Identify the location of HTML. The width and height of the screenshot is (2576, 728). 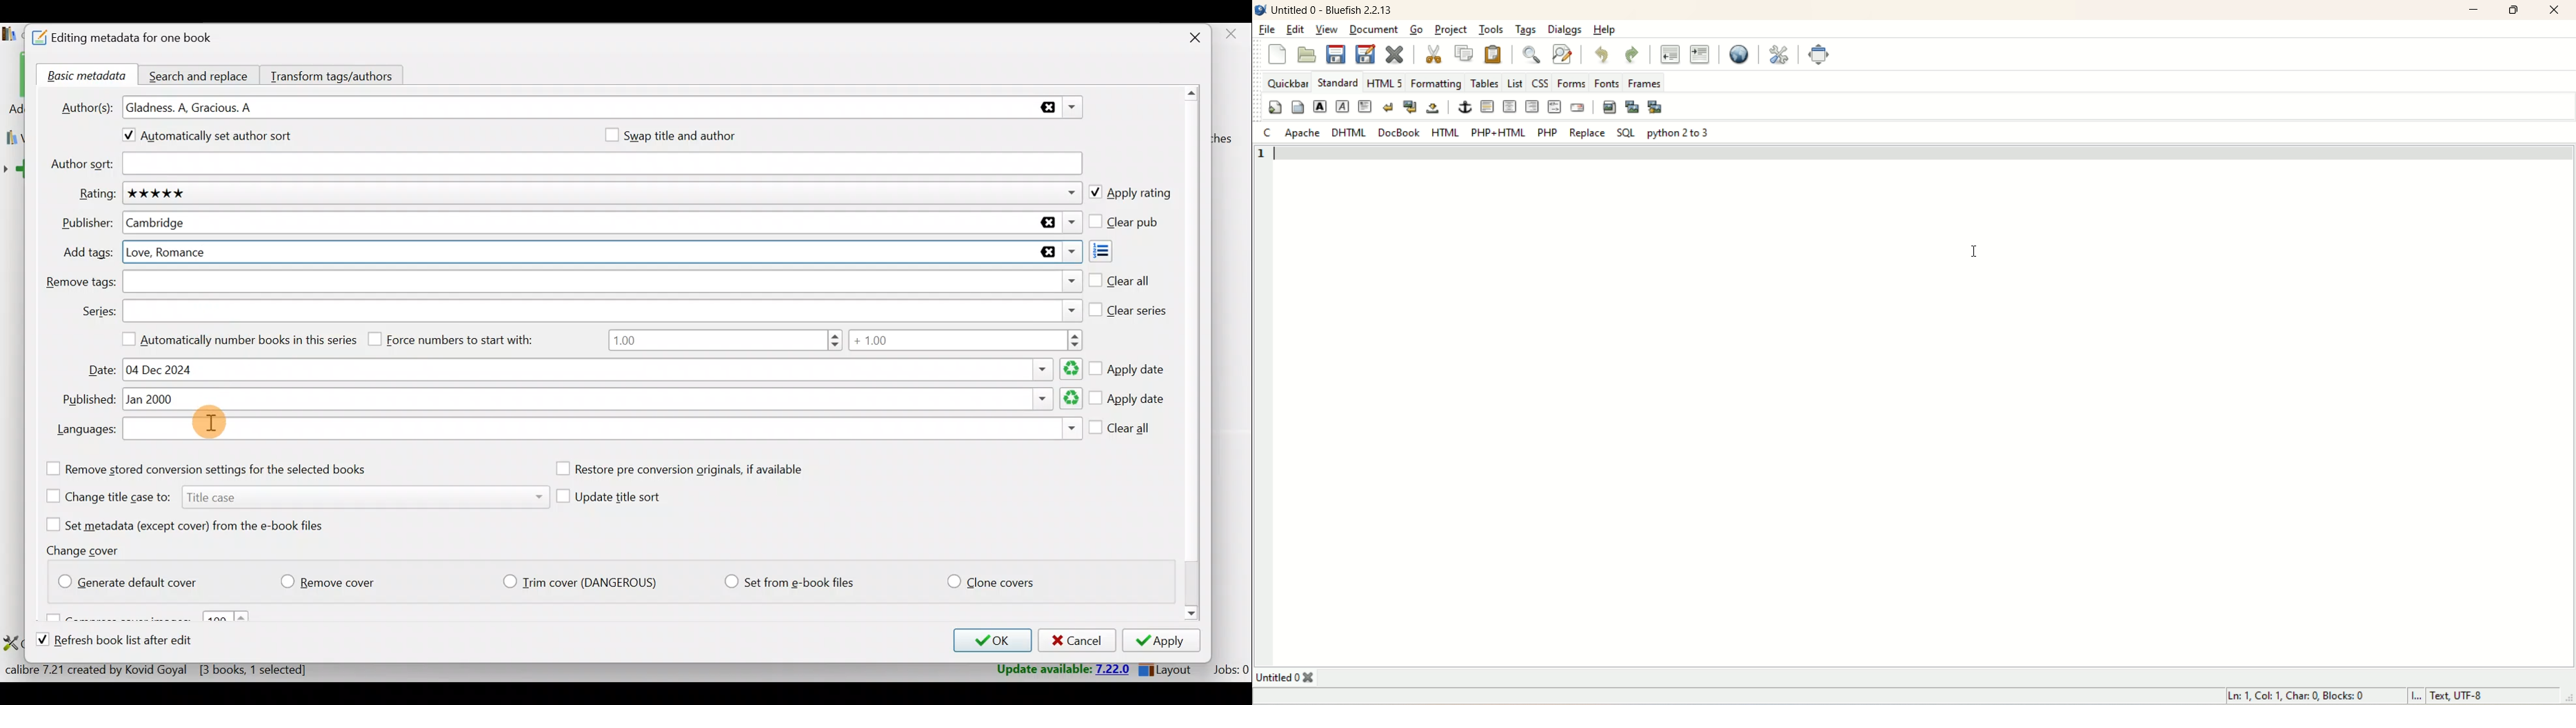
(1444, 132).